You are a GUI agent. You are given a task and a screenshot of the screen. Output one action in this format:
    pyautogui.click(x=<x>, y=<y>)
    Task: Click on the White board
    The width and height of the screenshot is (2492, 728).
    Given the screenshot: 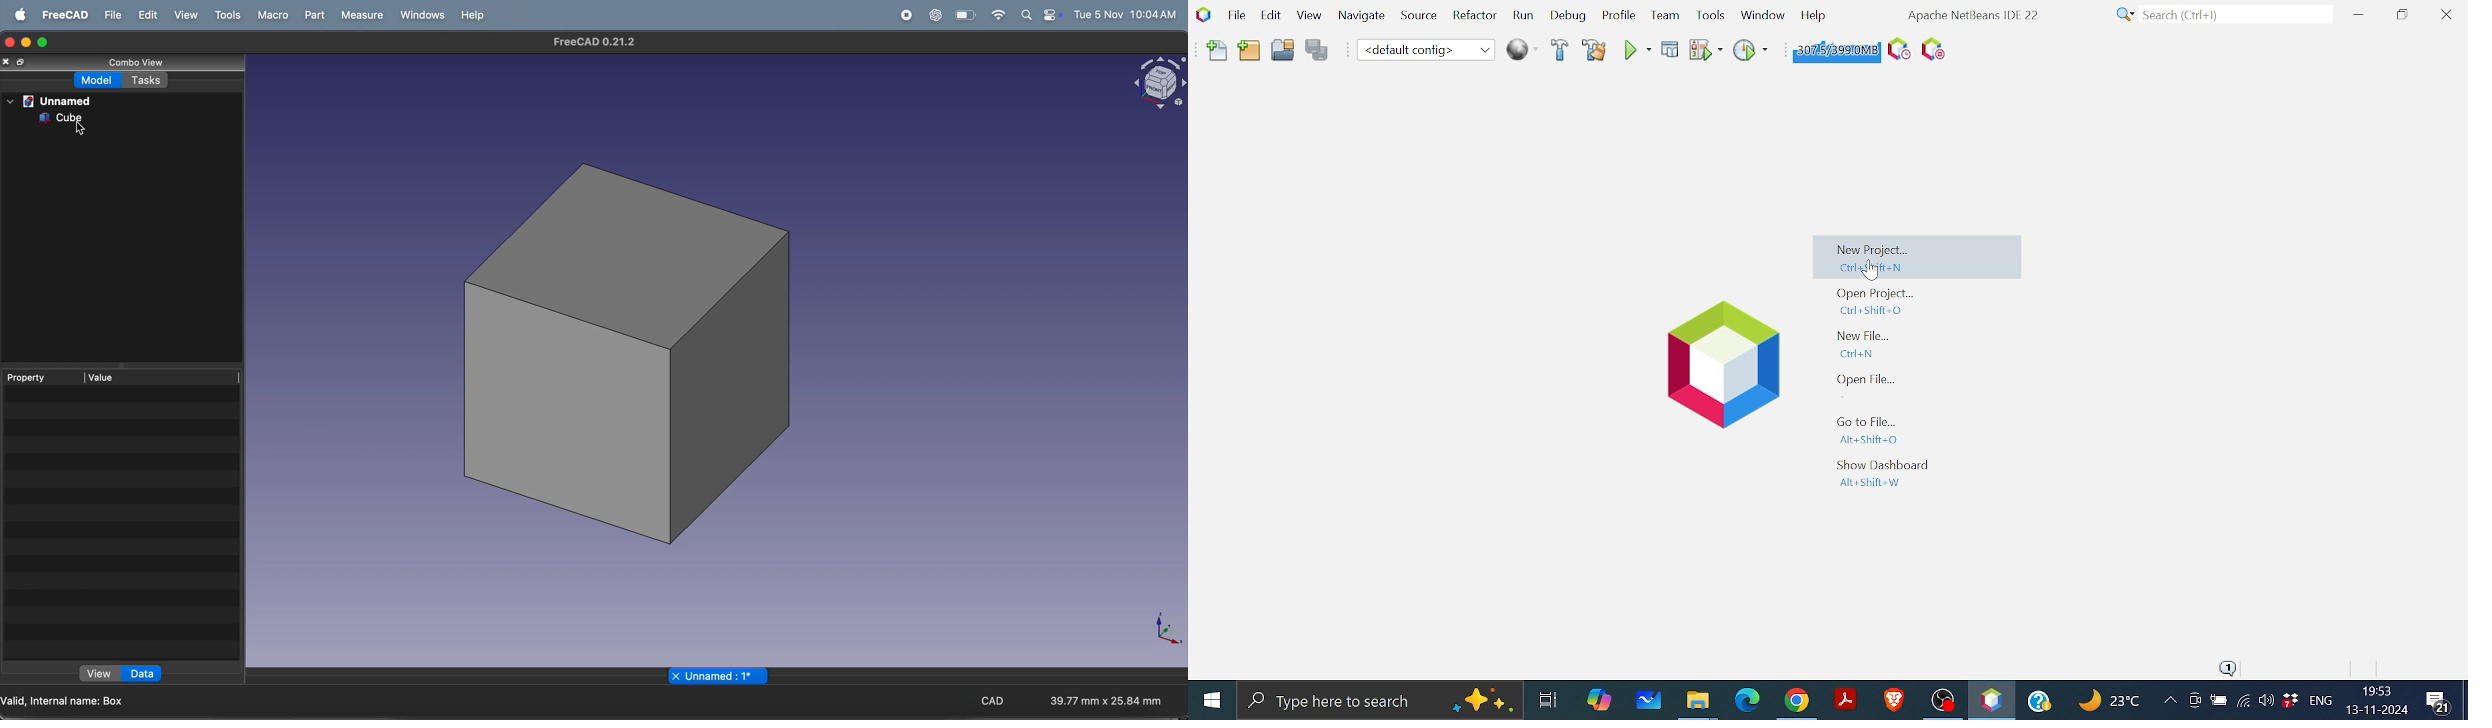 What is the action you would take?
    pyautogui.click(x=1651, y=699)
    